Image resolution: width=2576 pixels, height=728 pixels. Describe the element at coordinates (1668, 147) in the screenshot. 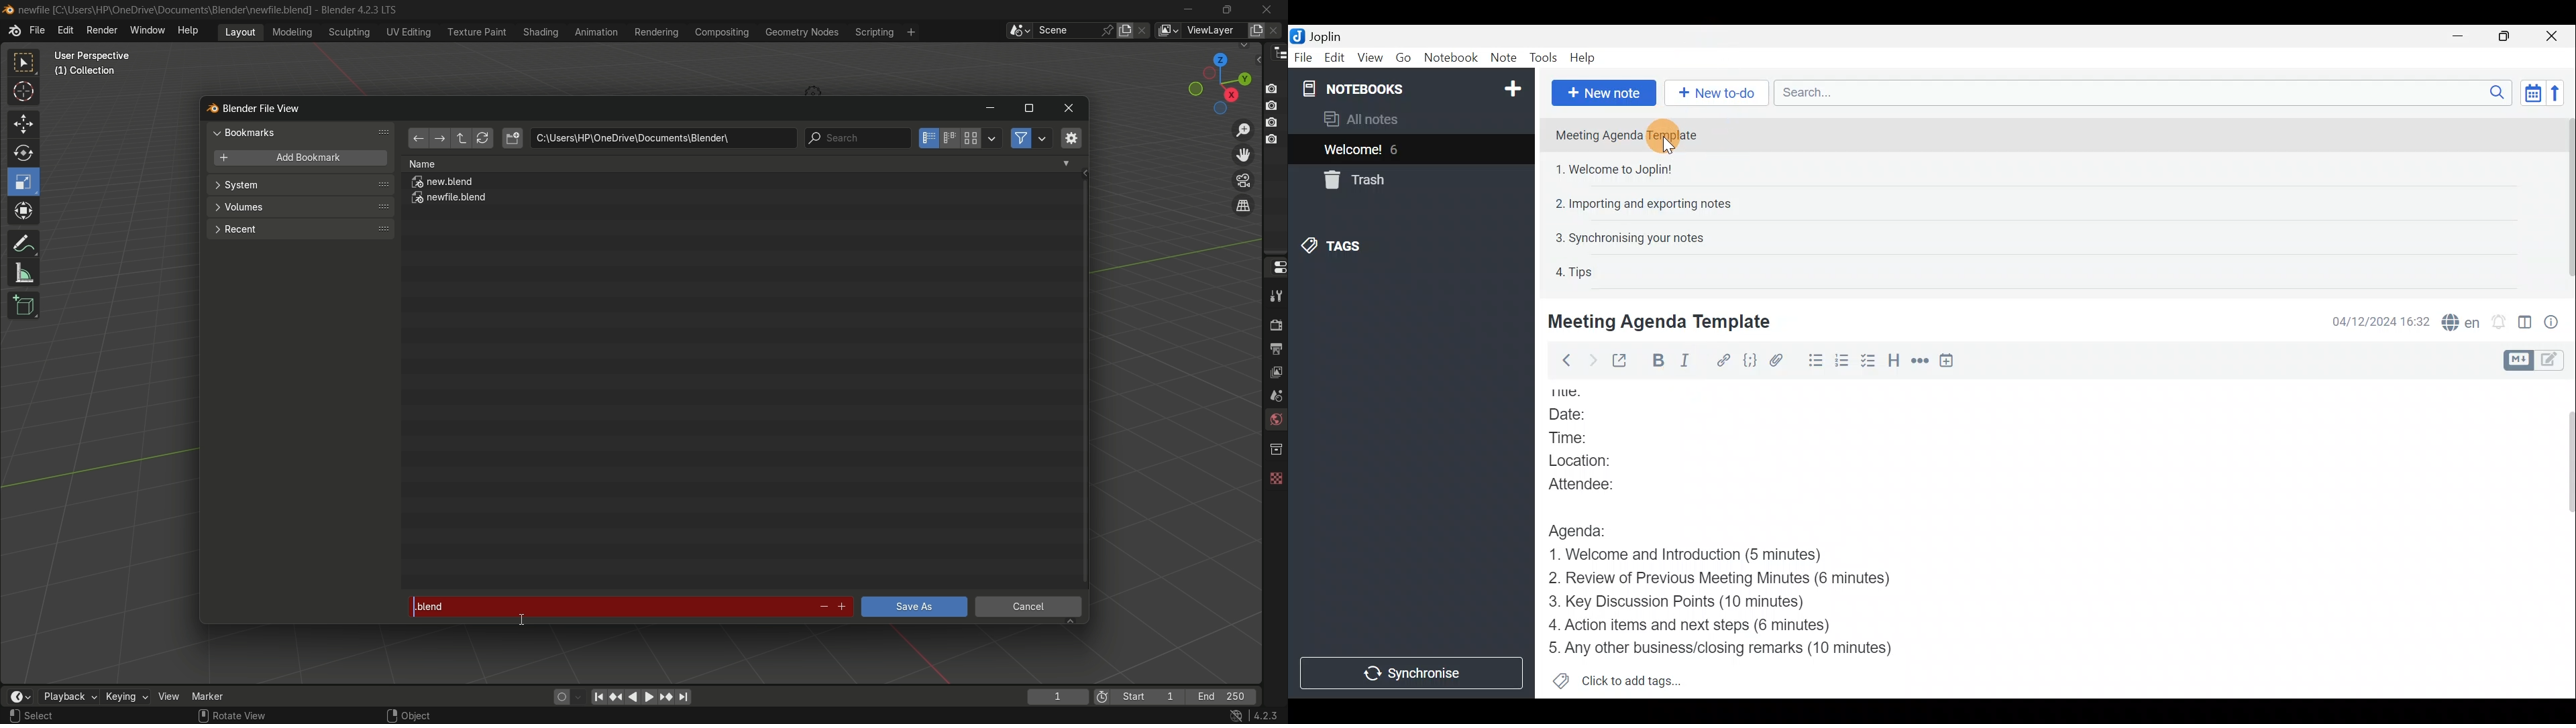

I see `Cursor` at that location.